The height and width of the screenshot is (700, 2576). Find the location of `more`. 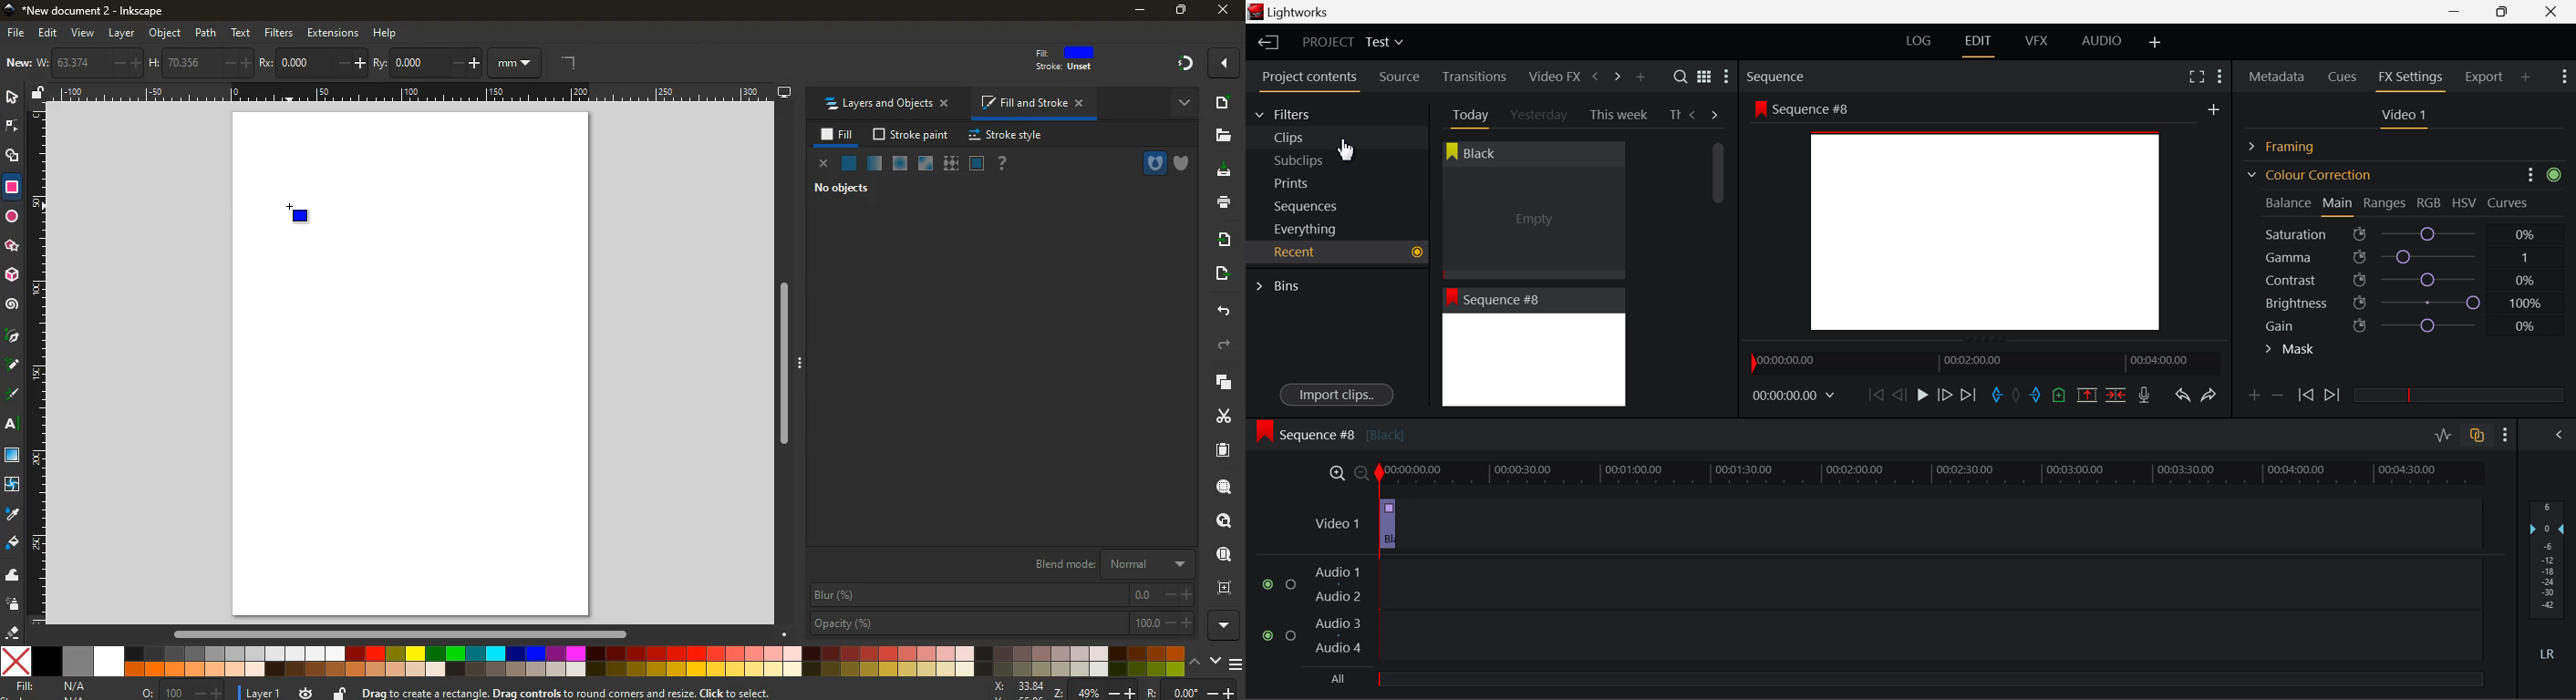

more is located at coordinates (1226, 623).